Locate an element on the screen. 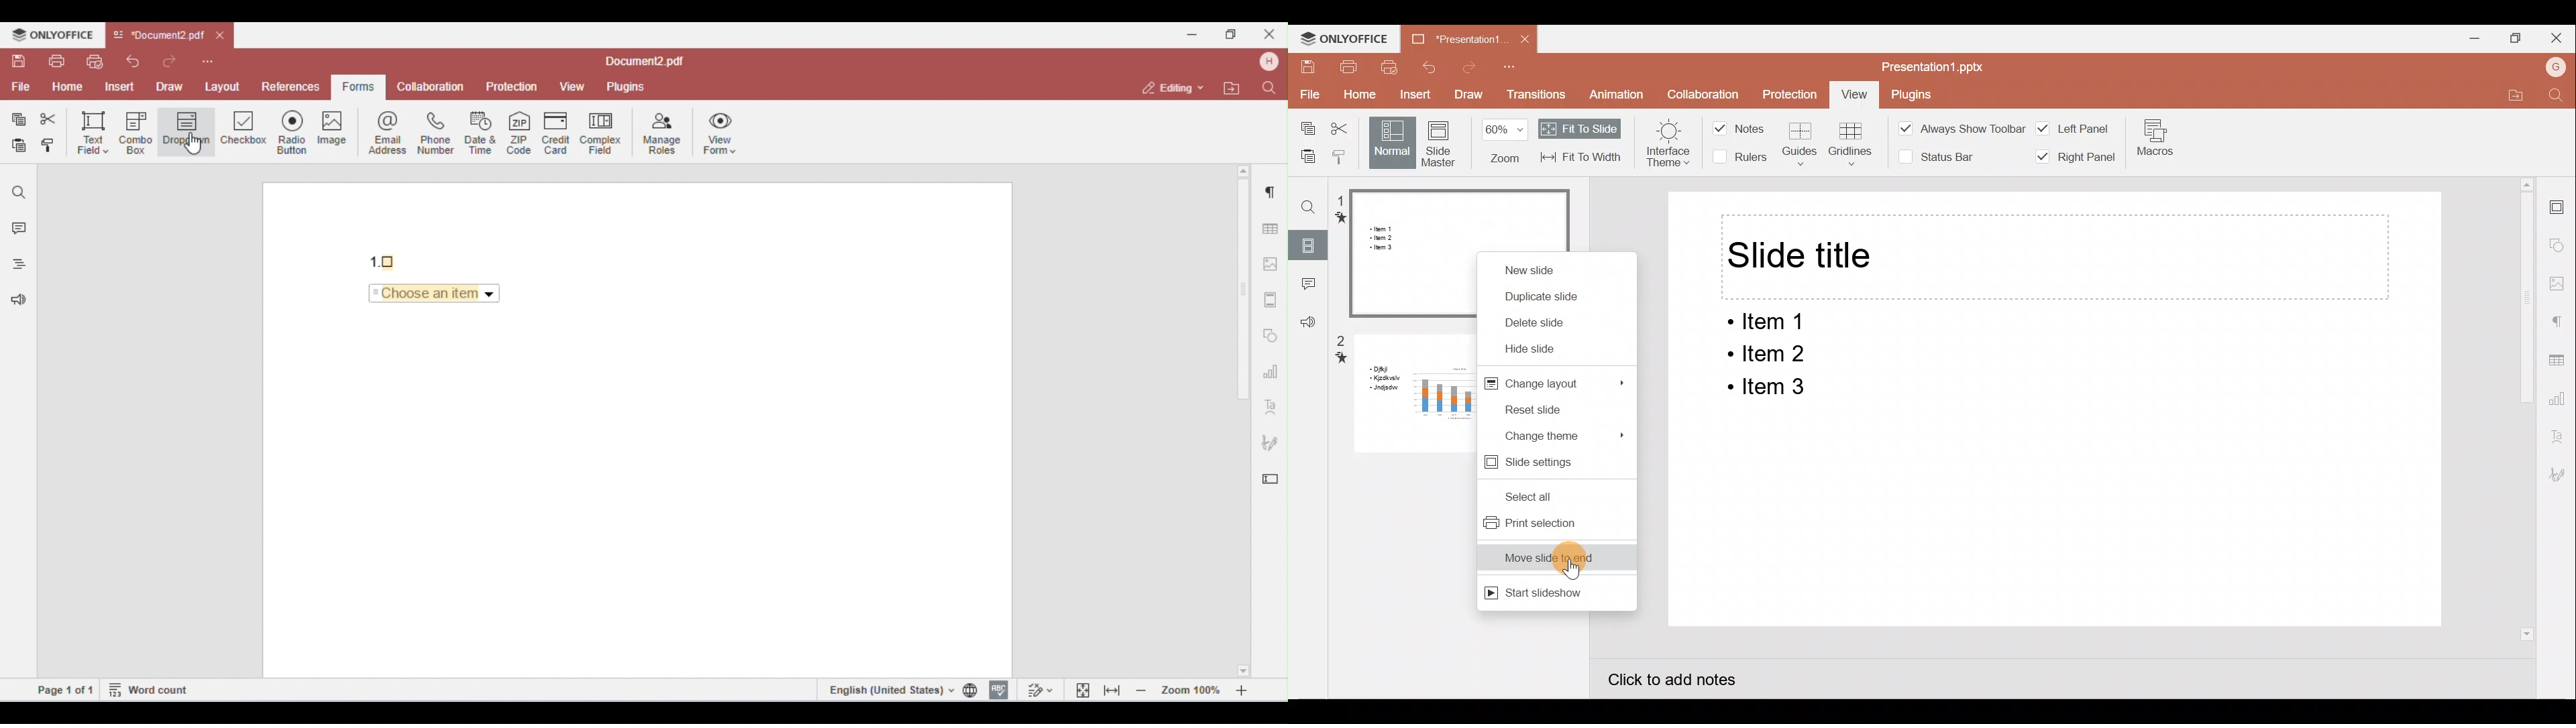 The width and height of the screenshot is (2576, 728). Presentation1. is located at coordinates (1457, 40).